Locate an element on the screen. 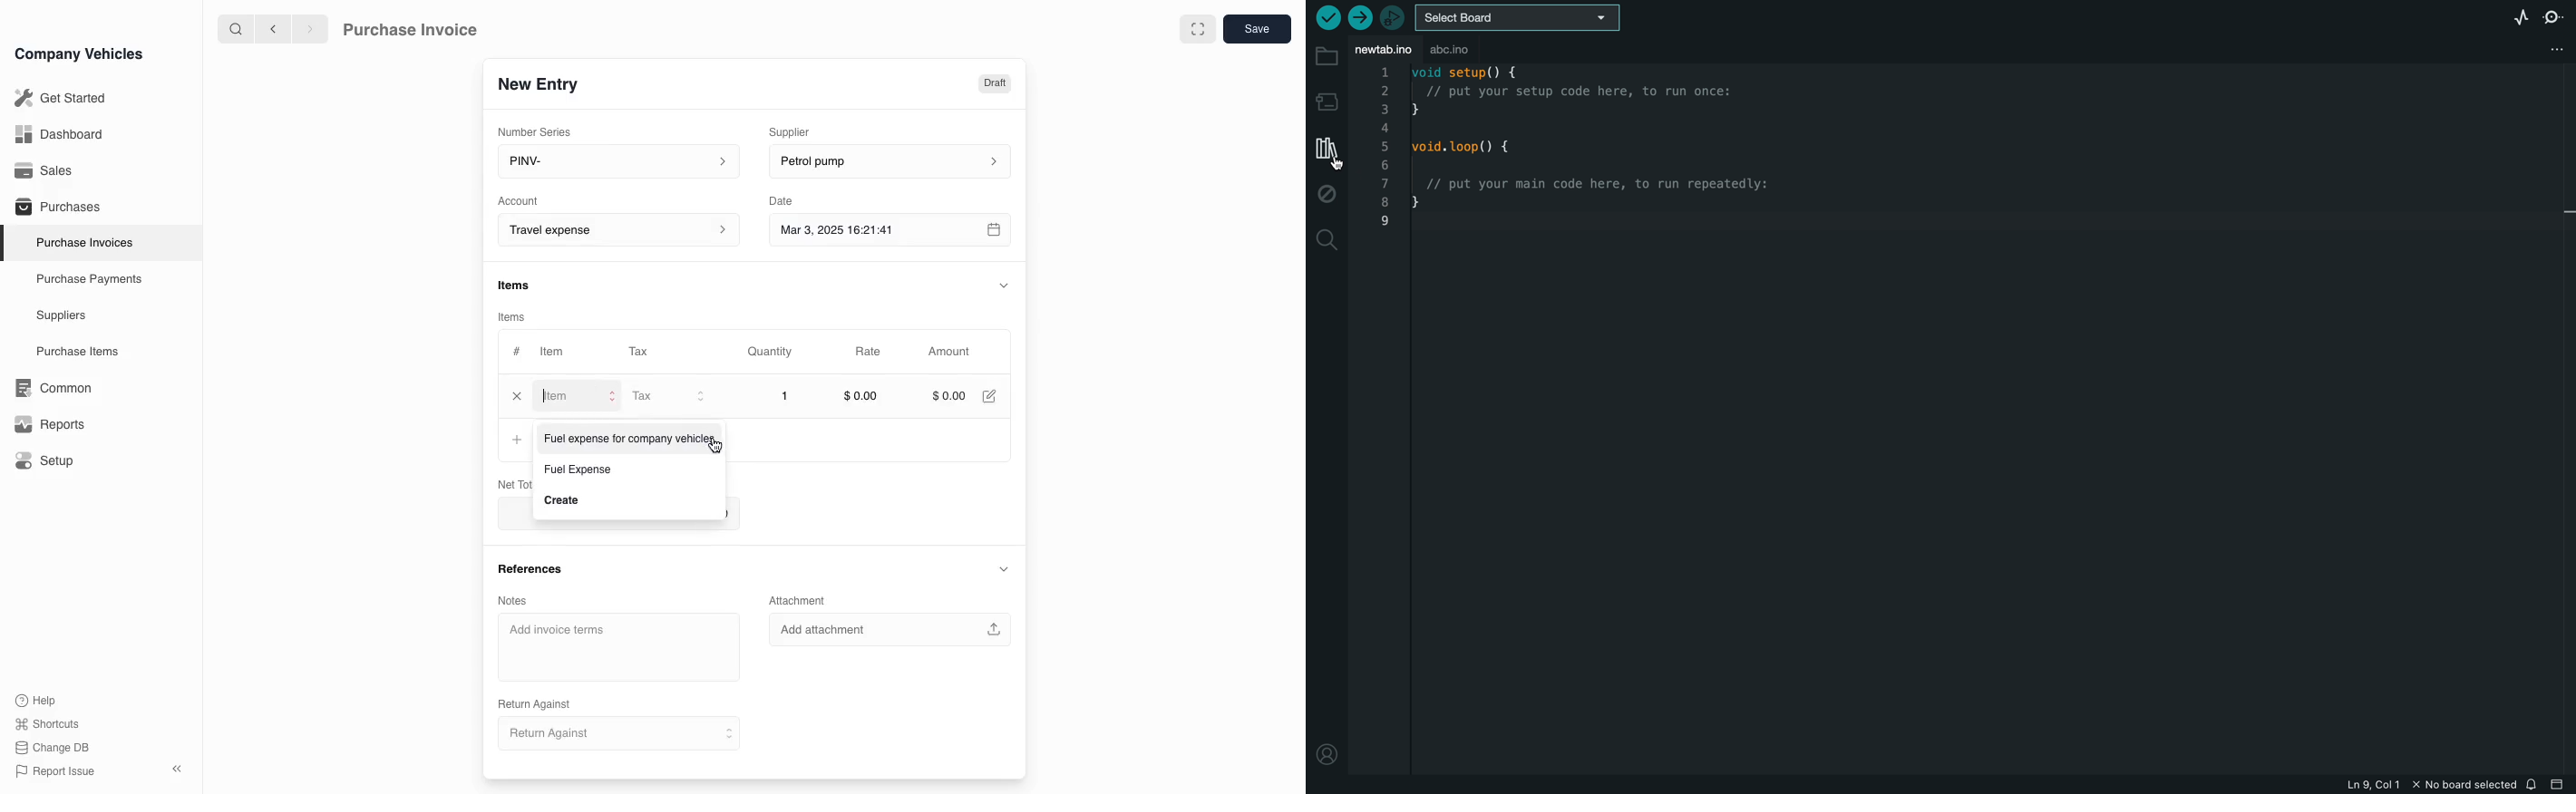 This screenshot has height=812, width=2576. Return Against is located at coordinates (616, 734).